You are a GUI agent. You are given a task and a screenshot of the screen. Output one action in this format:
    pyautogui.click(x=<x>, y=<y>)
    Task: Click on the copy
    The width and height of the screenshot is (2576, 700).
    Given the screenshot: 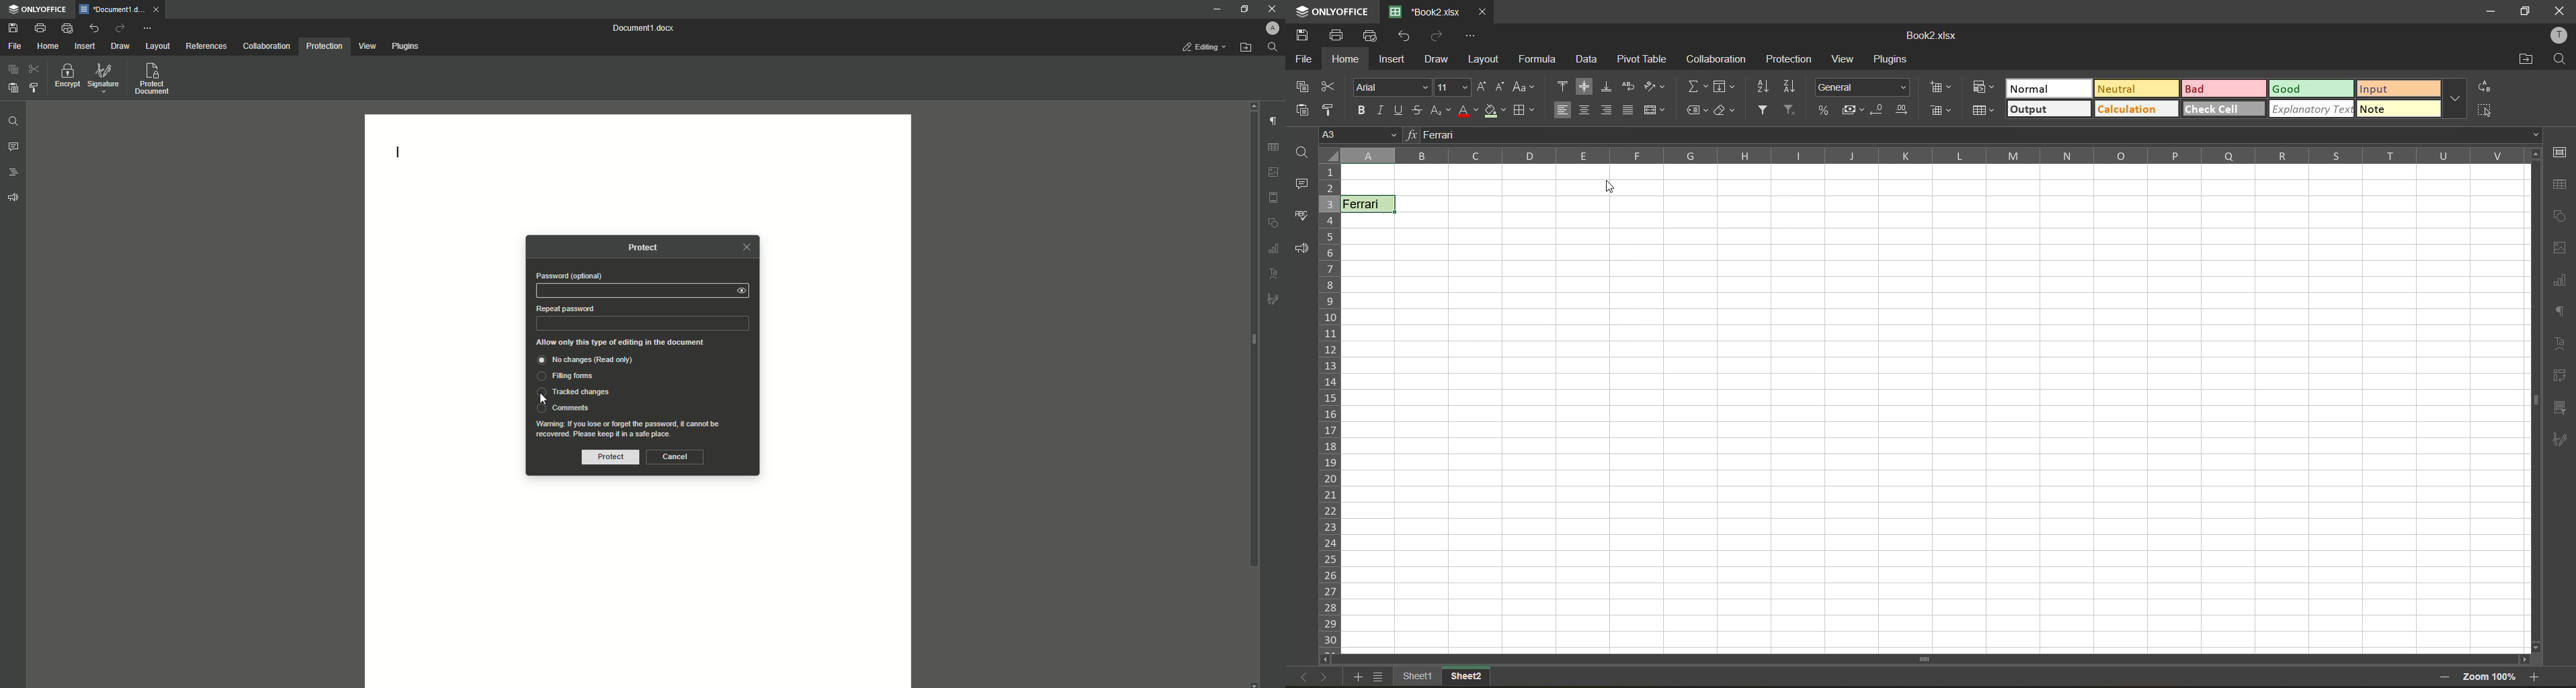 What is the action you would take?
    pyautogui.click(x=1301, y=87)
    